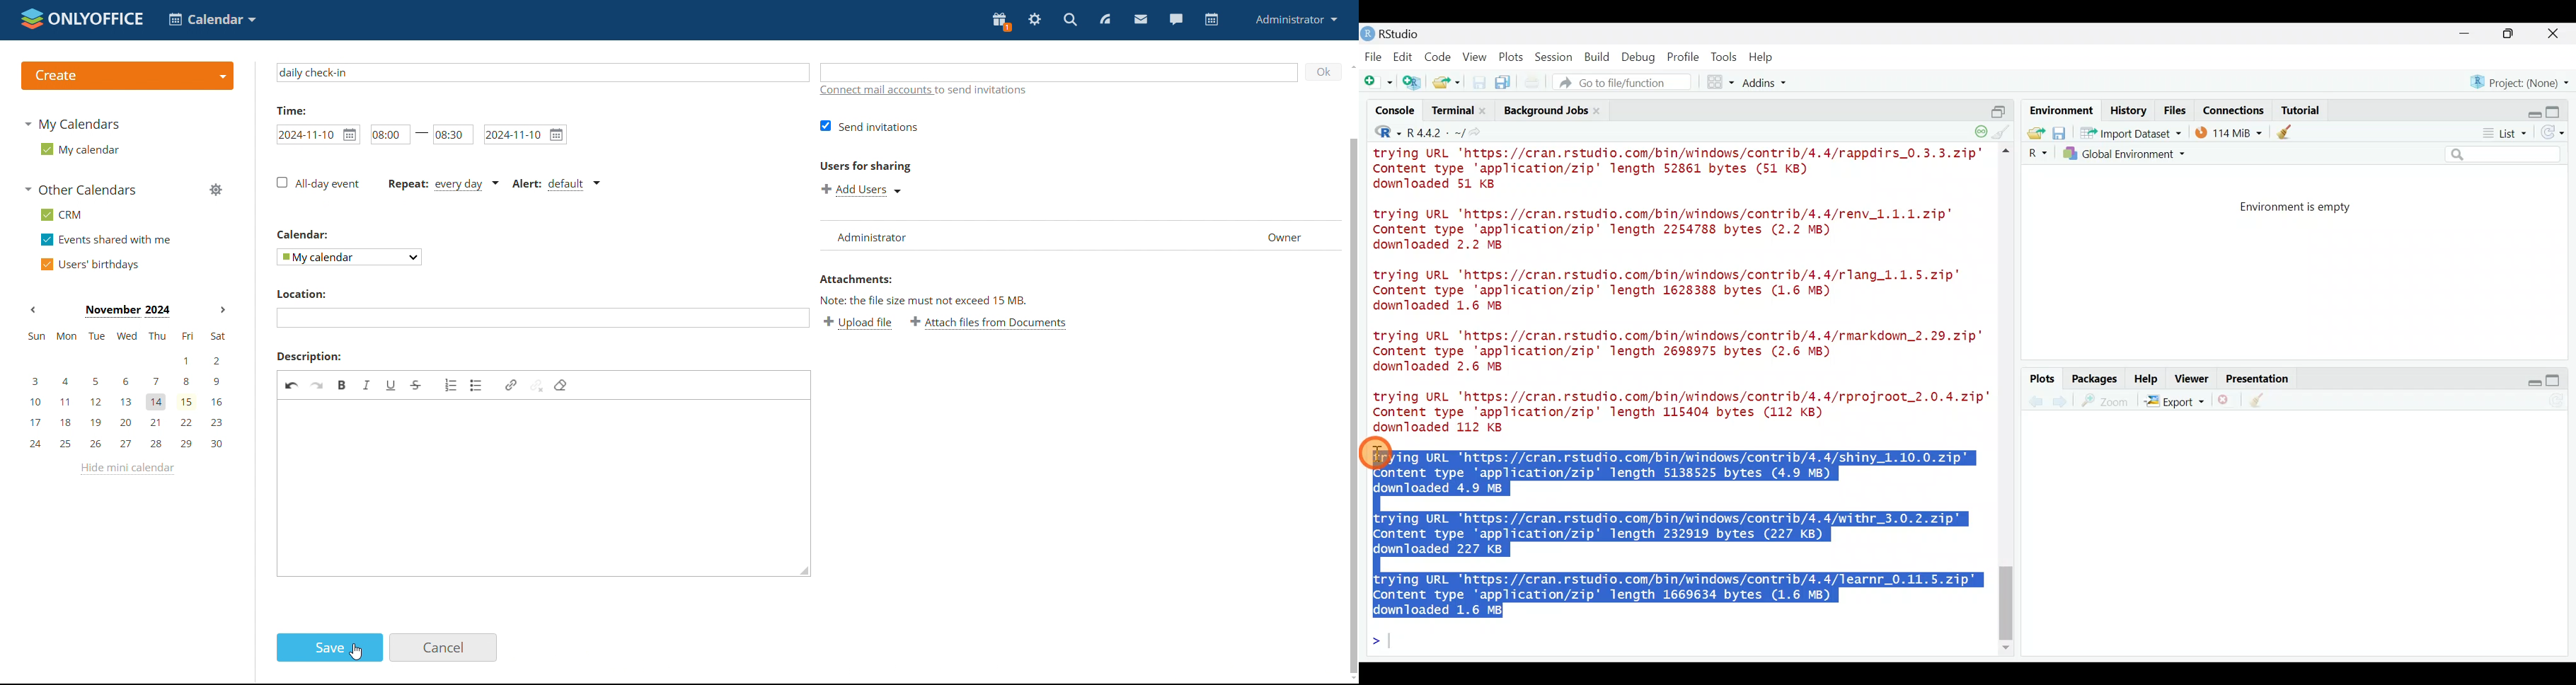 This screenshot has width=2576, height=700. Describe the element at coordinates (2286, 131) in the screenshot. I see `clear objects from the workspace` at that location.